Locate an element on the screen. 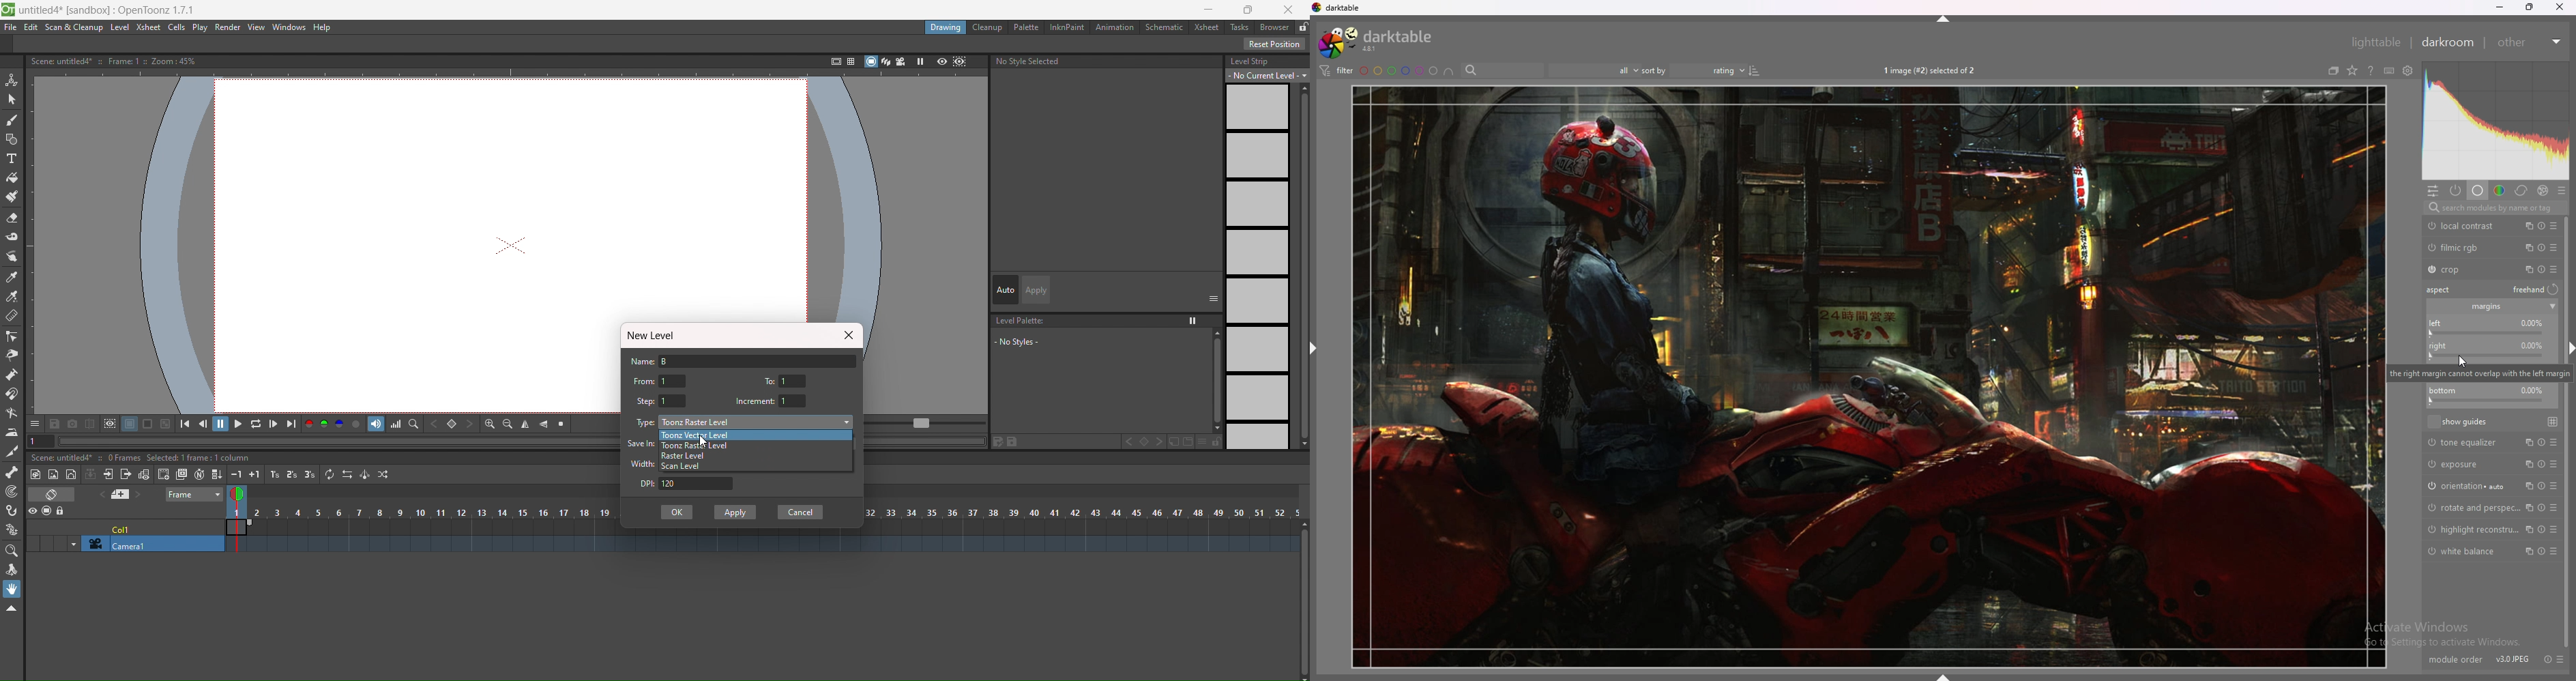 The height and width of the screenshot is (700, 2576). stand view is located at coordinates (877, 62).